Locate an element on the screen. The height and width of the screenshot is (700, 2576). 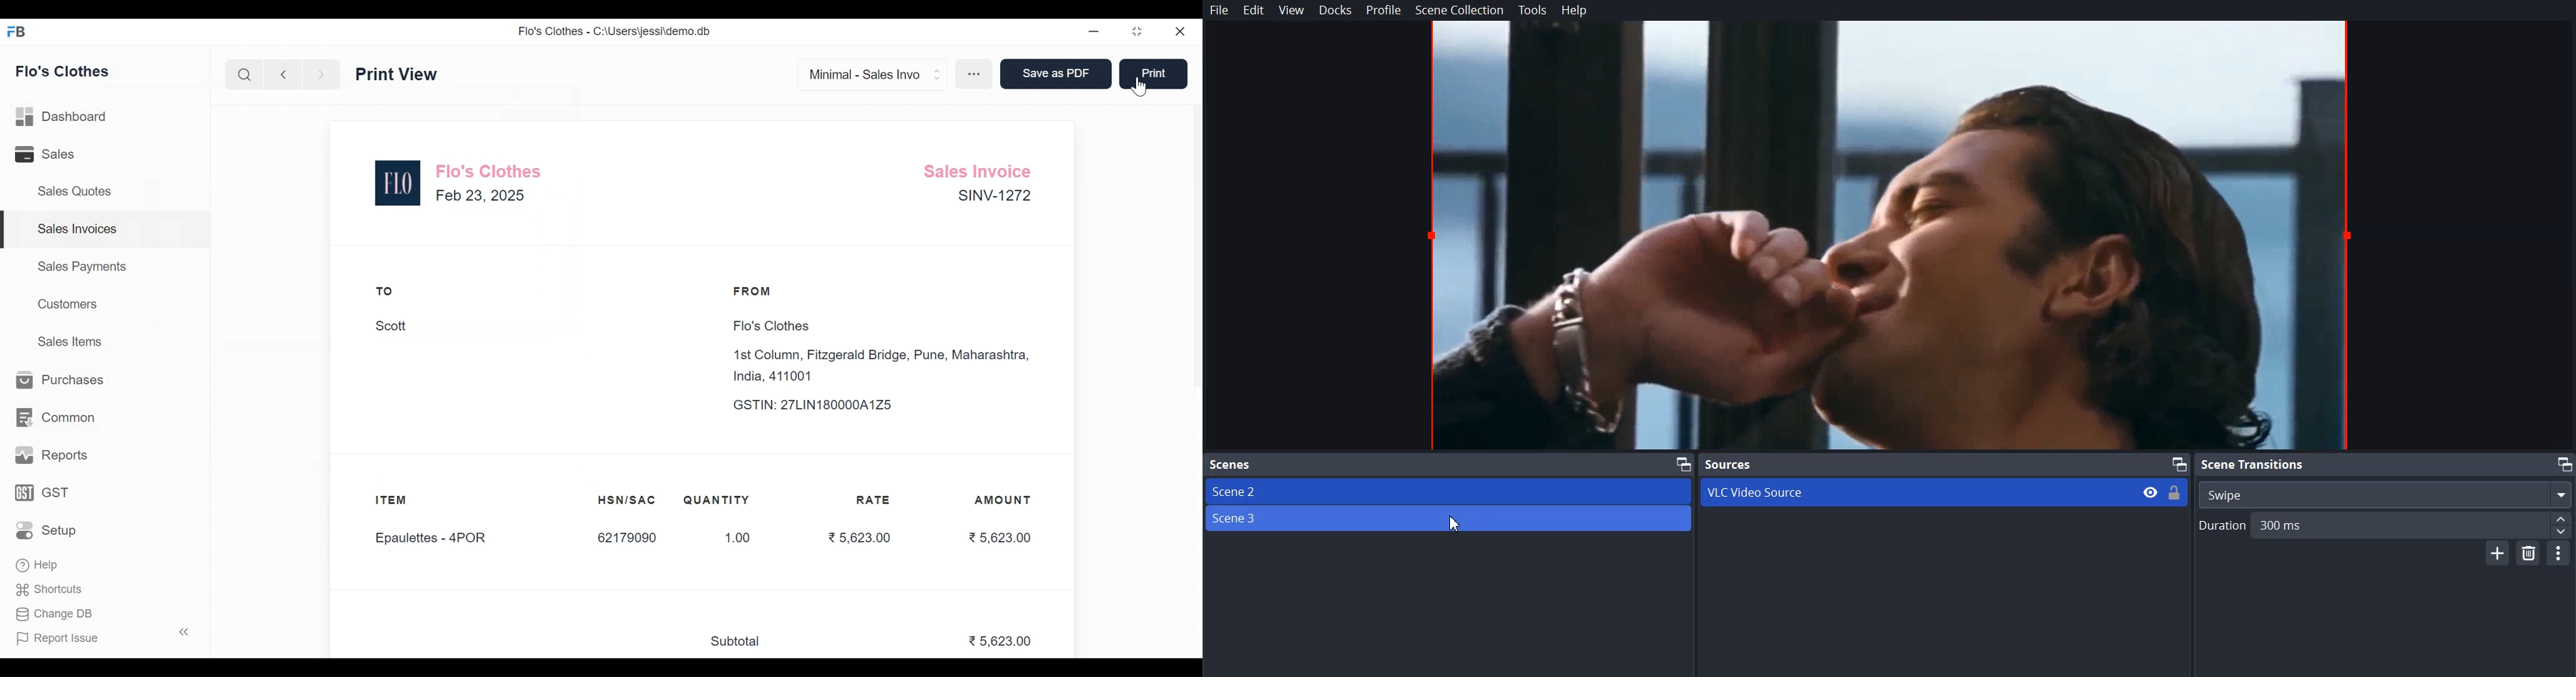
Sales Quotes is located at coordinates (79, 191).